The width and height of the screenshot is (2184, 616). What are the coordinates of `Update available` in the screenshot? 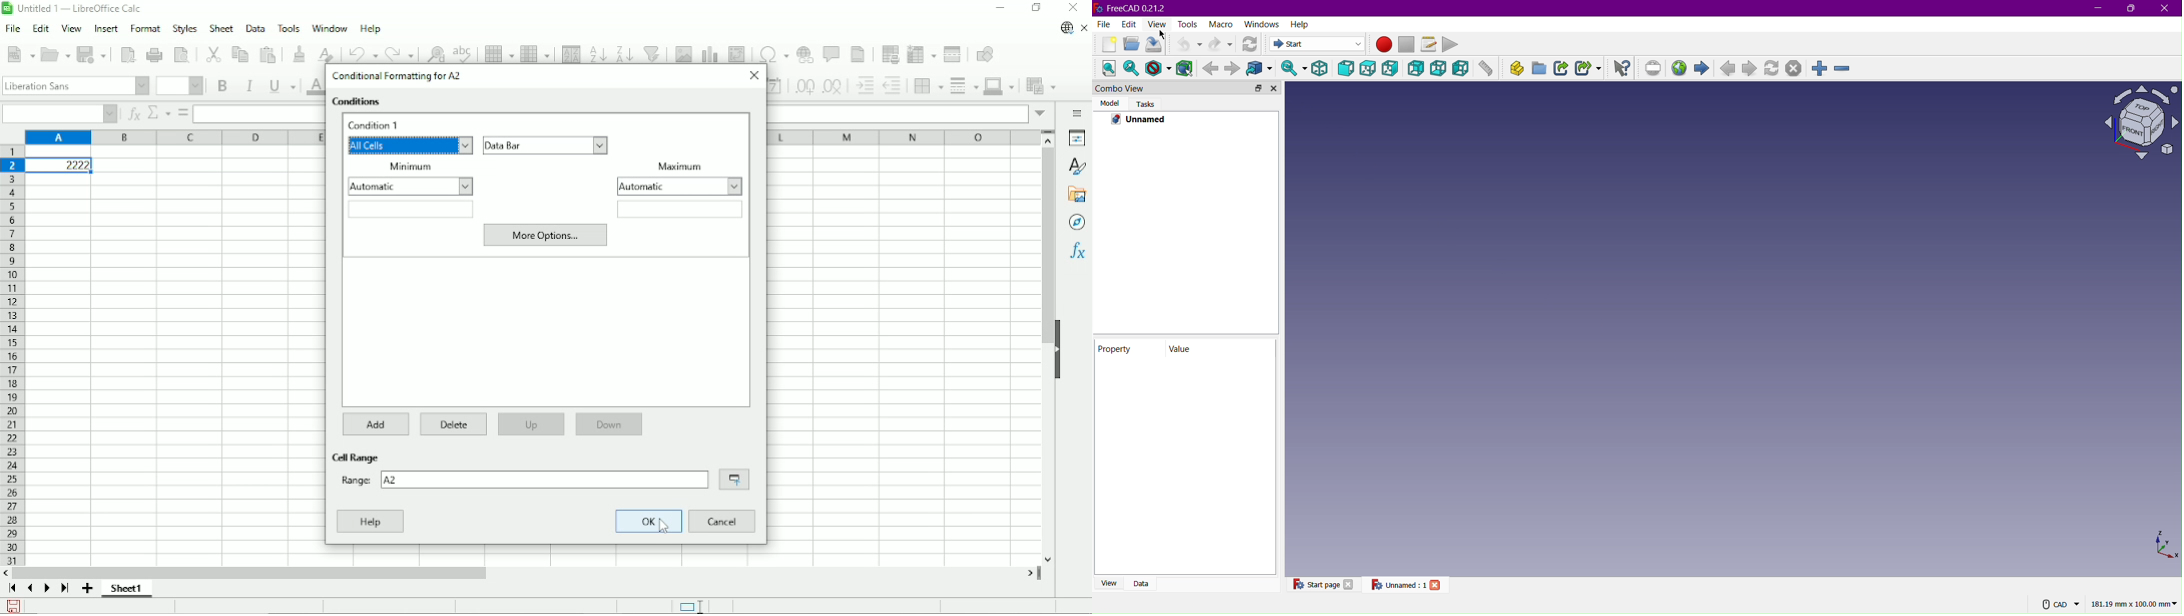 It's located at (1065, 29).